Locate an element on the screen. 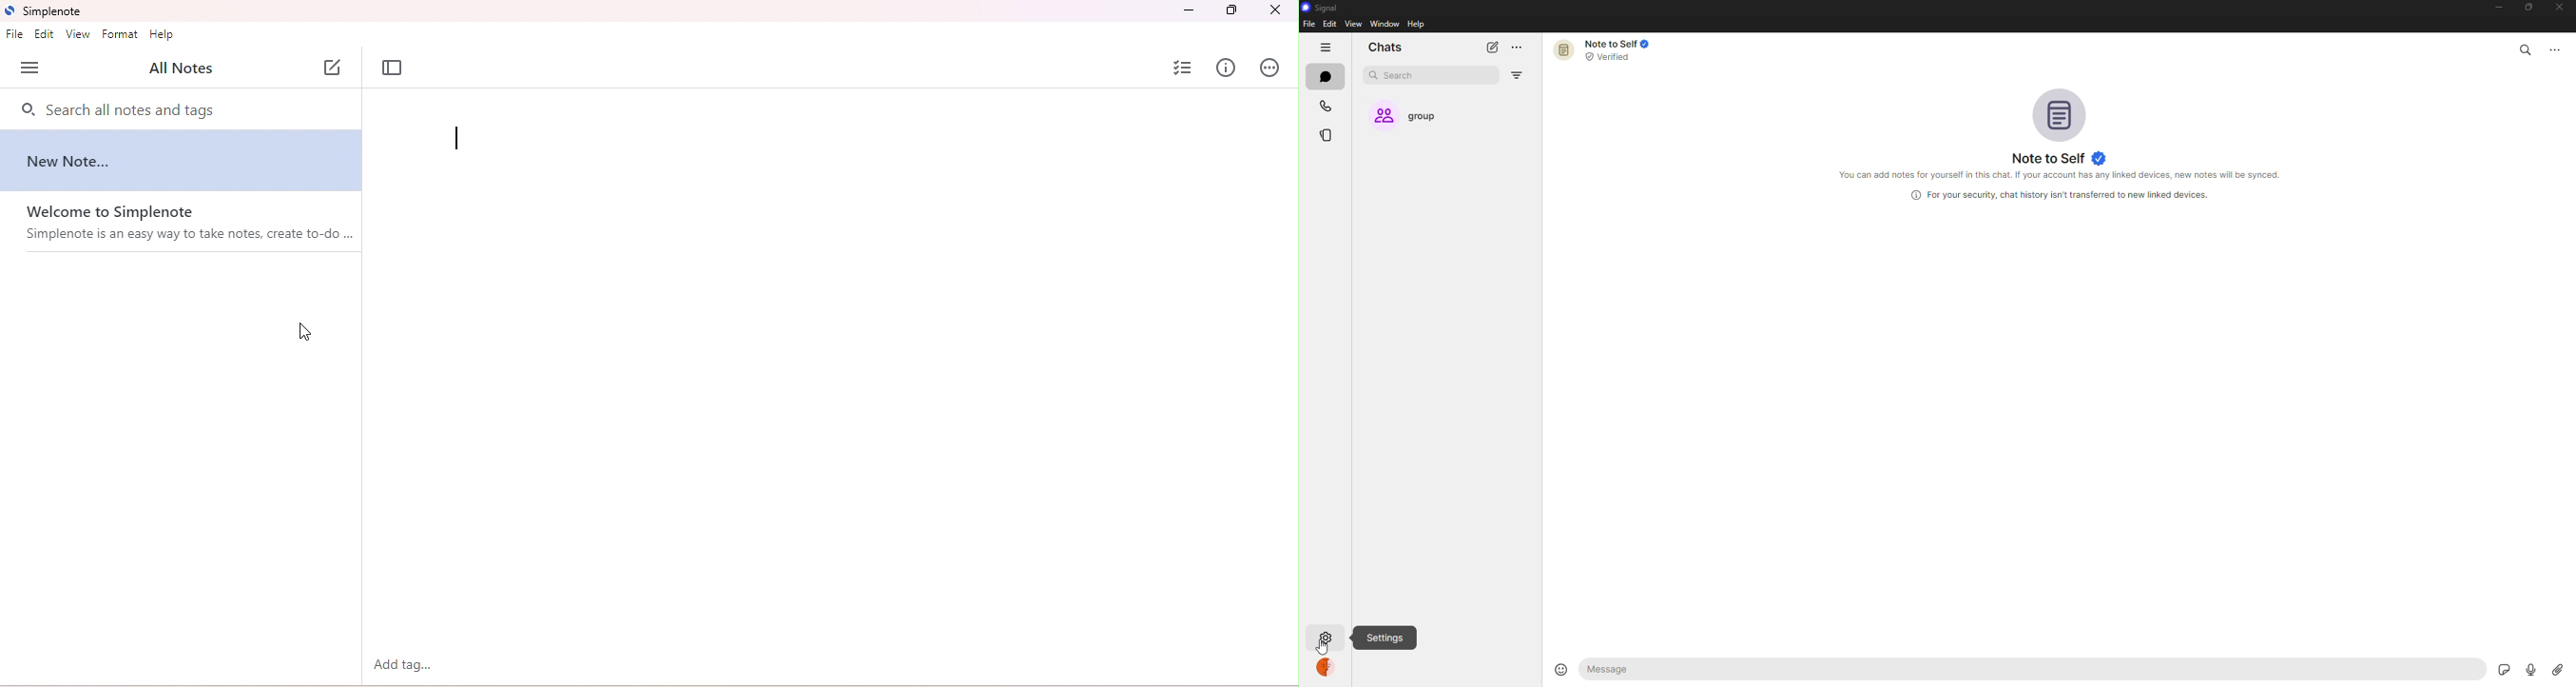  file is located at coordinates (14, 36).